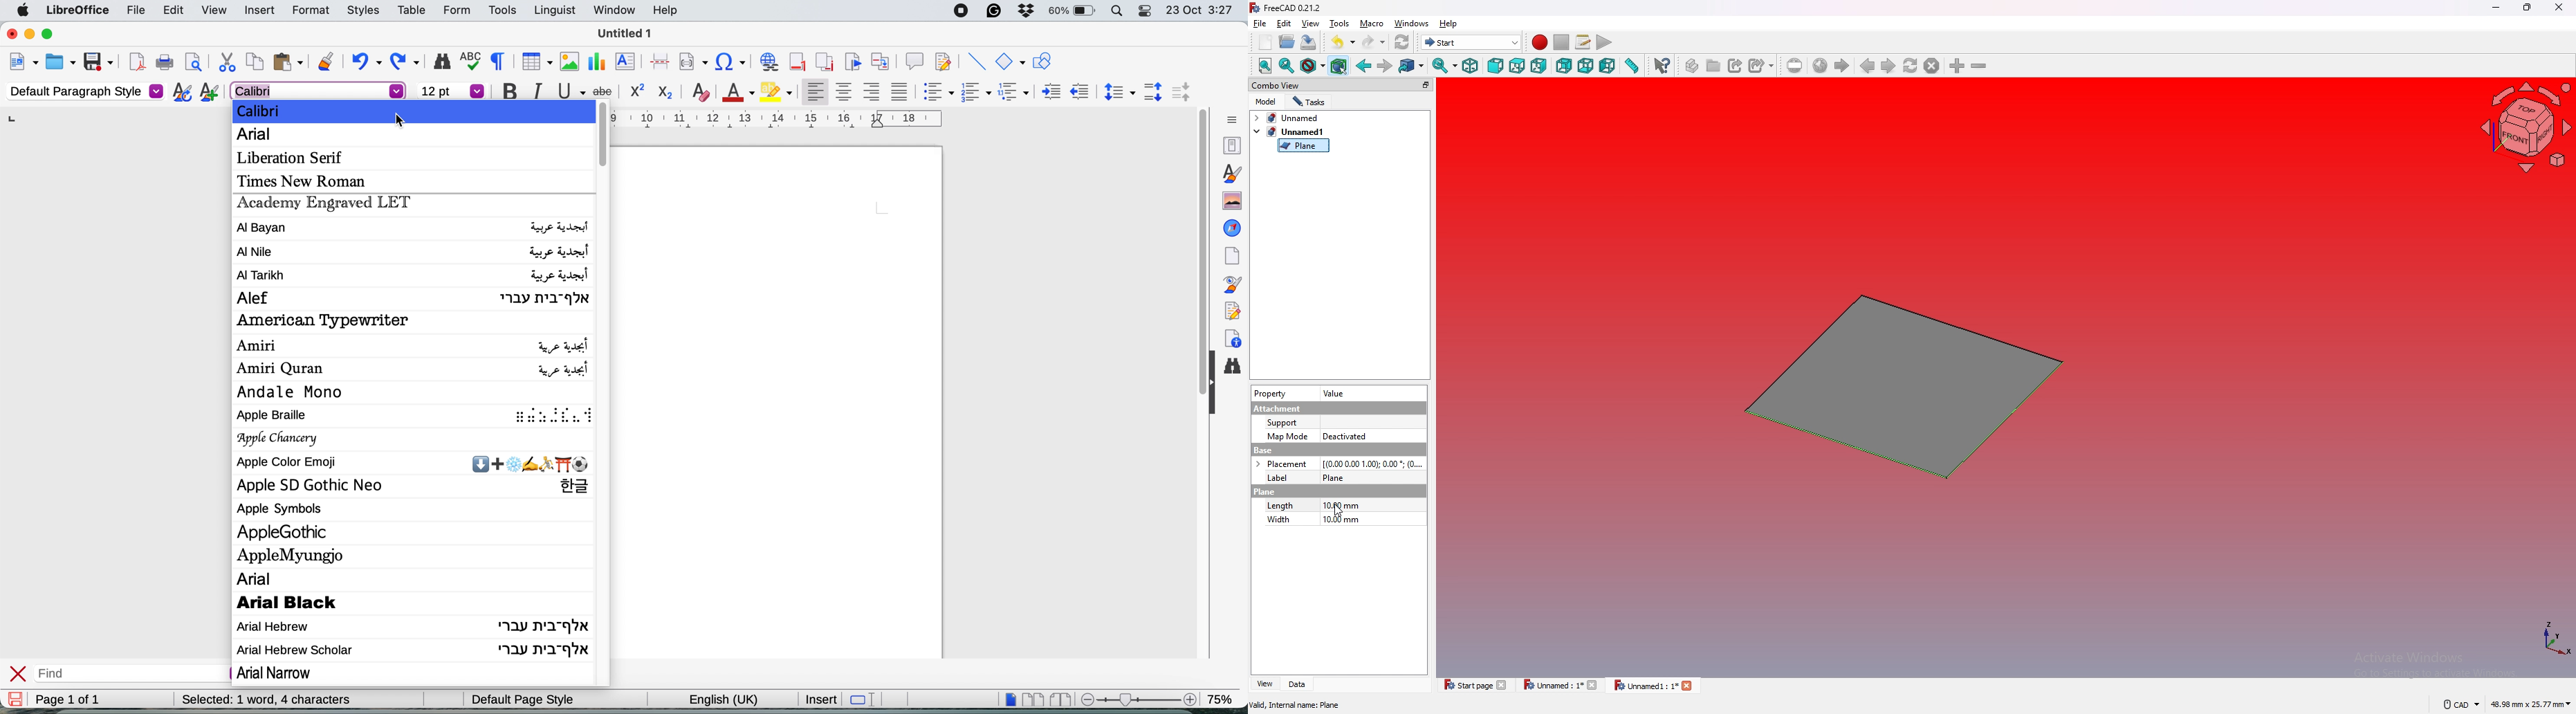 The height and width of the screenshot is (728, 2576). What do you see at coordinates (1336, 394) in the screenshot?
I see `value` at bounding box center [1336, 394].